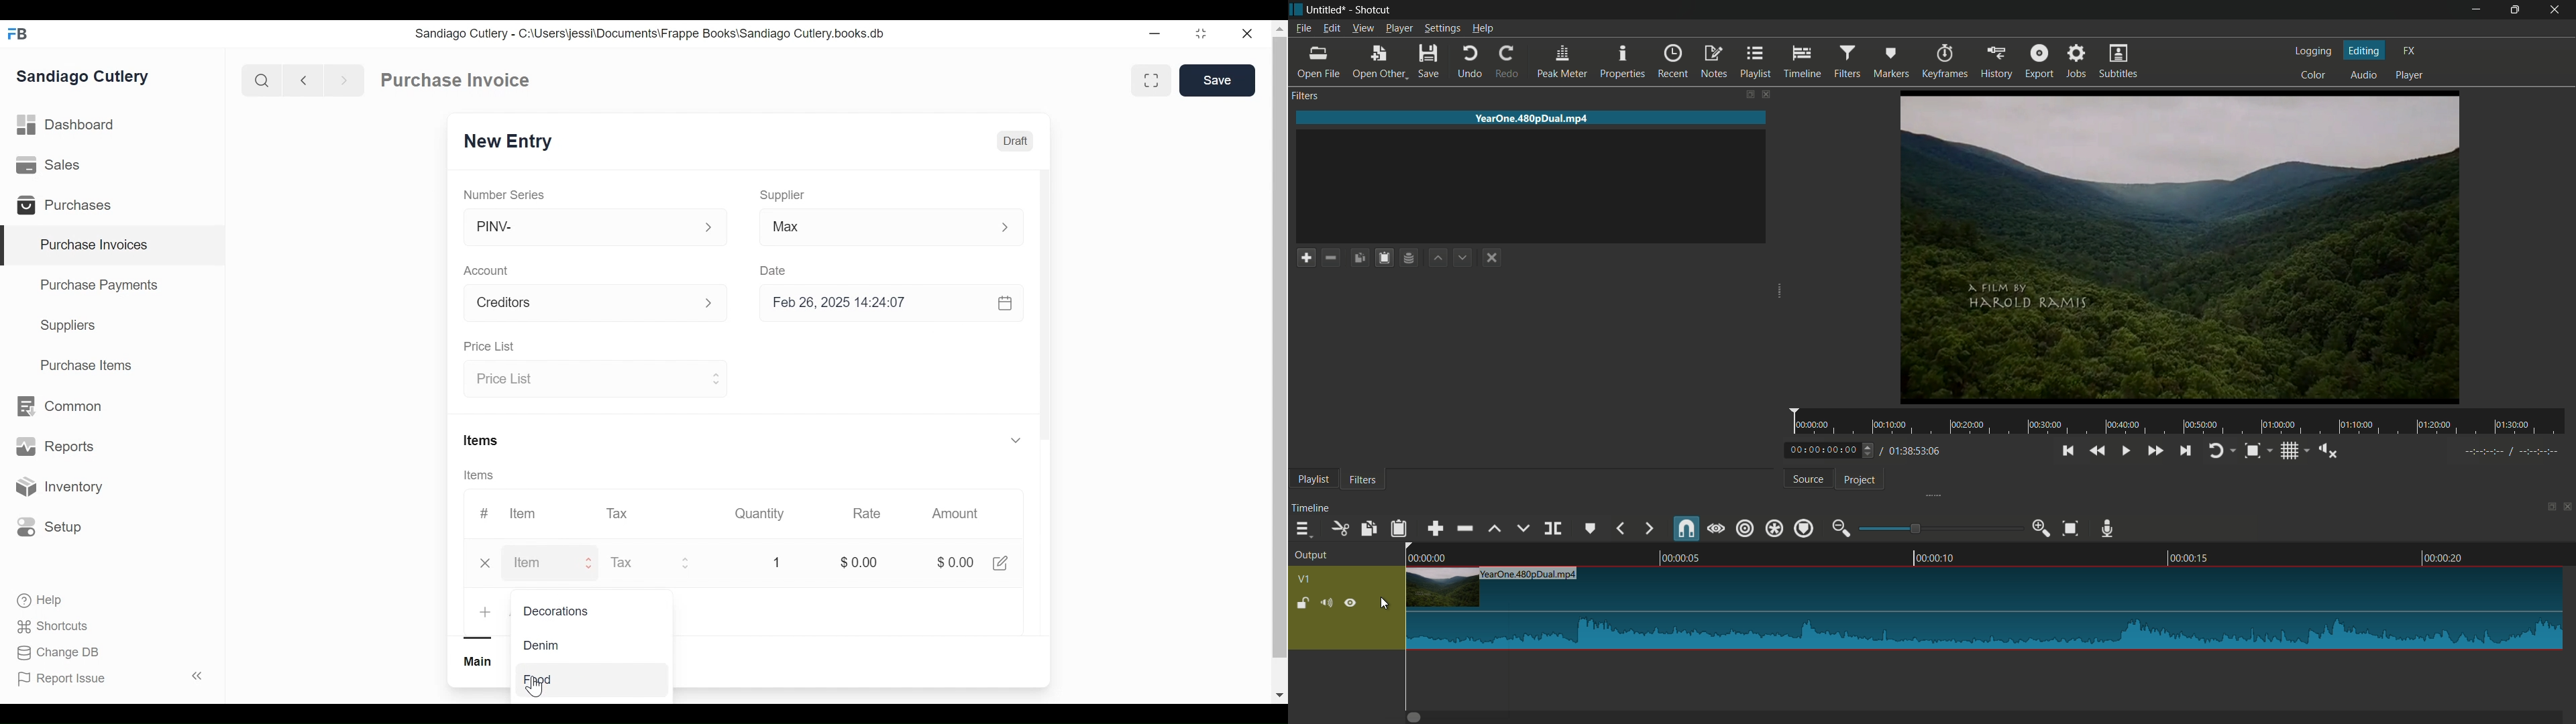  I want to click on editing, so click(2365, 50).